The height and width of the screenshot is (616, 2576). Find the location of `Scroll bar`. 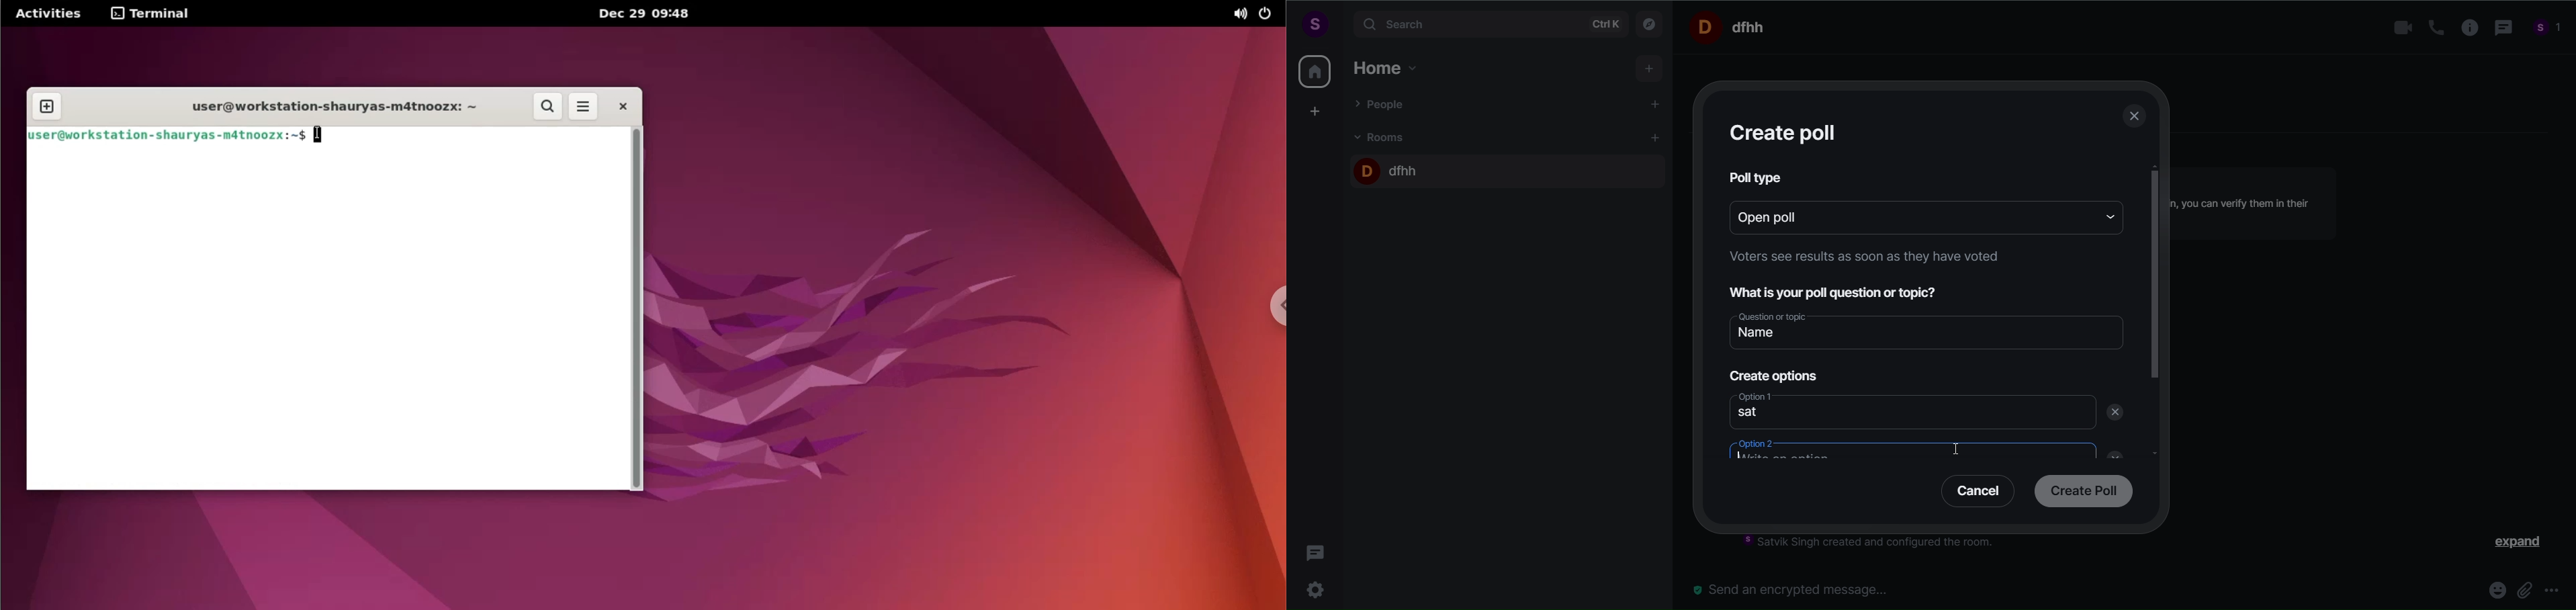

Scroll bar is located at coordinates (2156, 339).